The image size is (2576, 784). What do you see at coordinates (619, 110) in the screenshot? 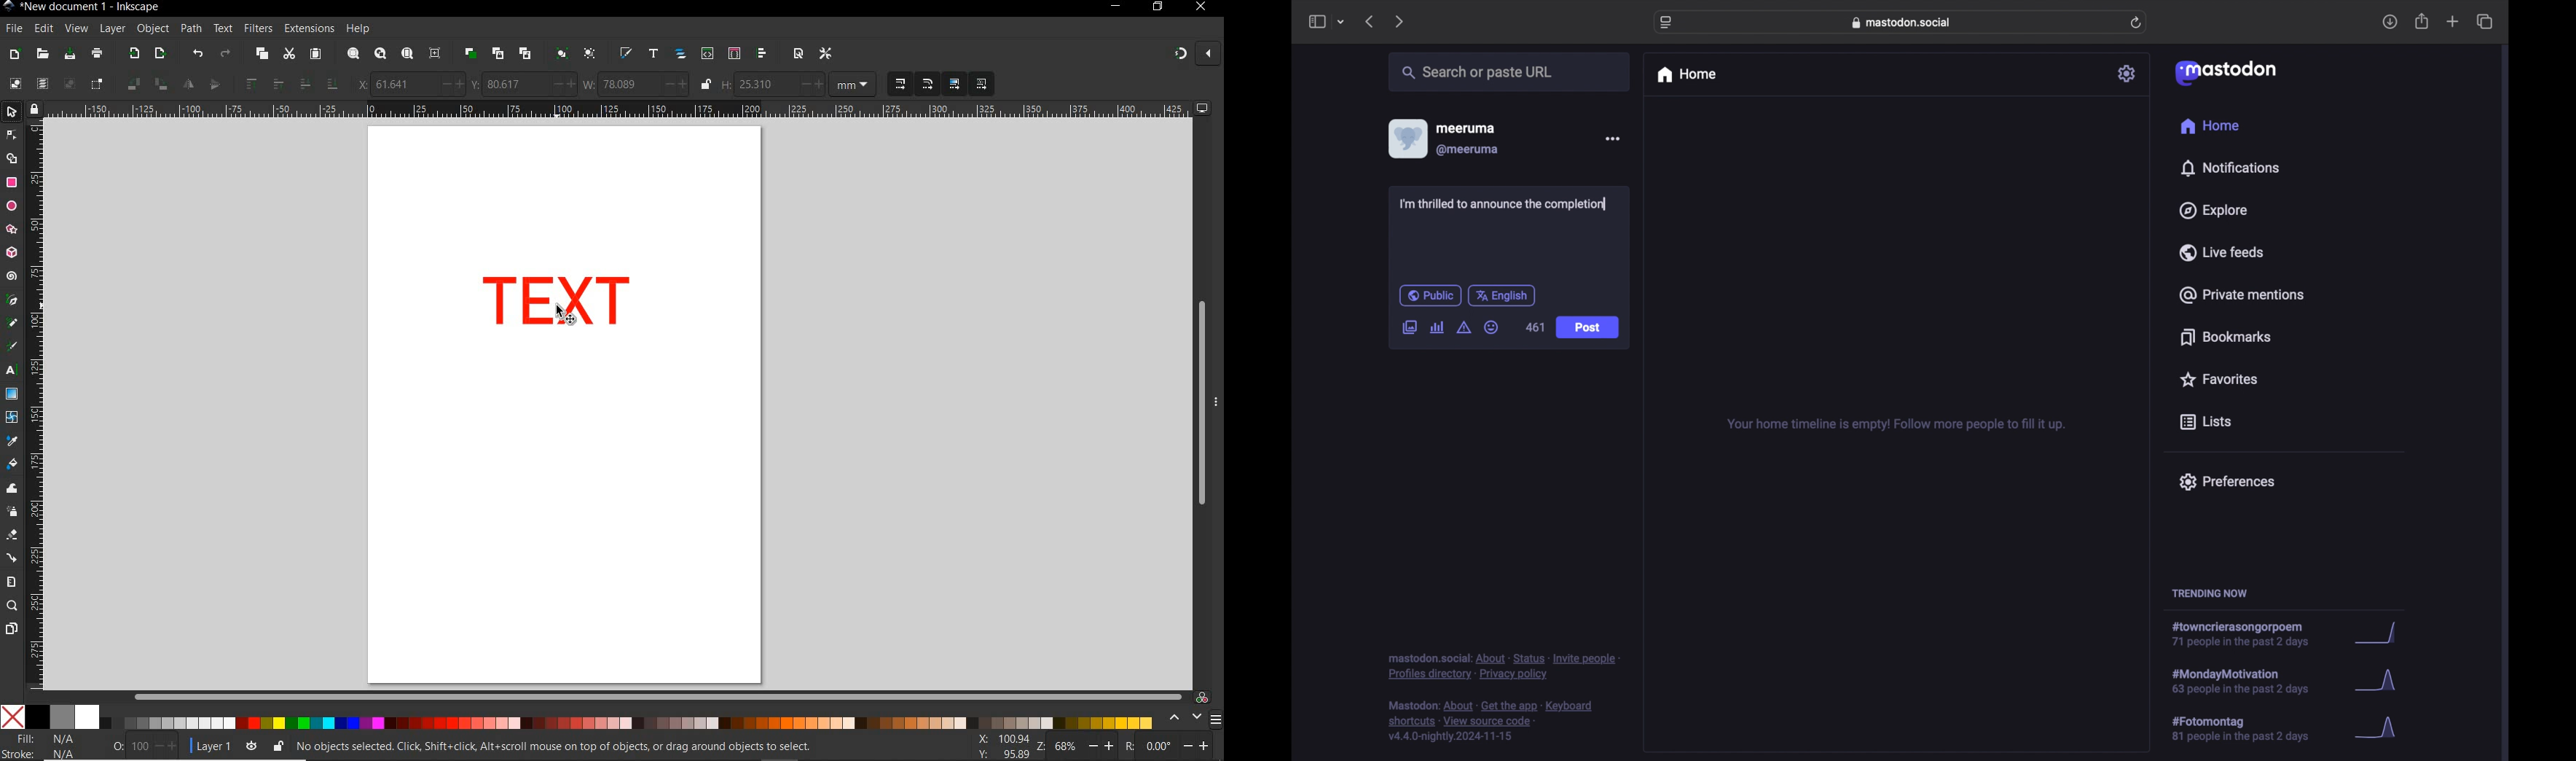
I see `ruler` at bounding box center [619, 110].